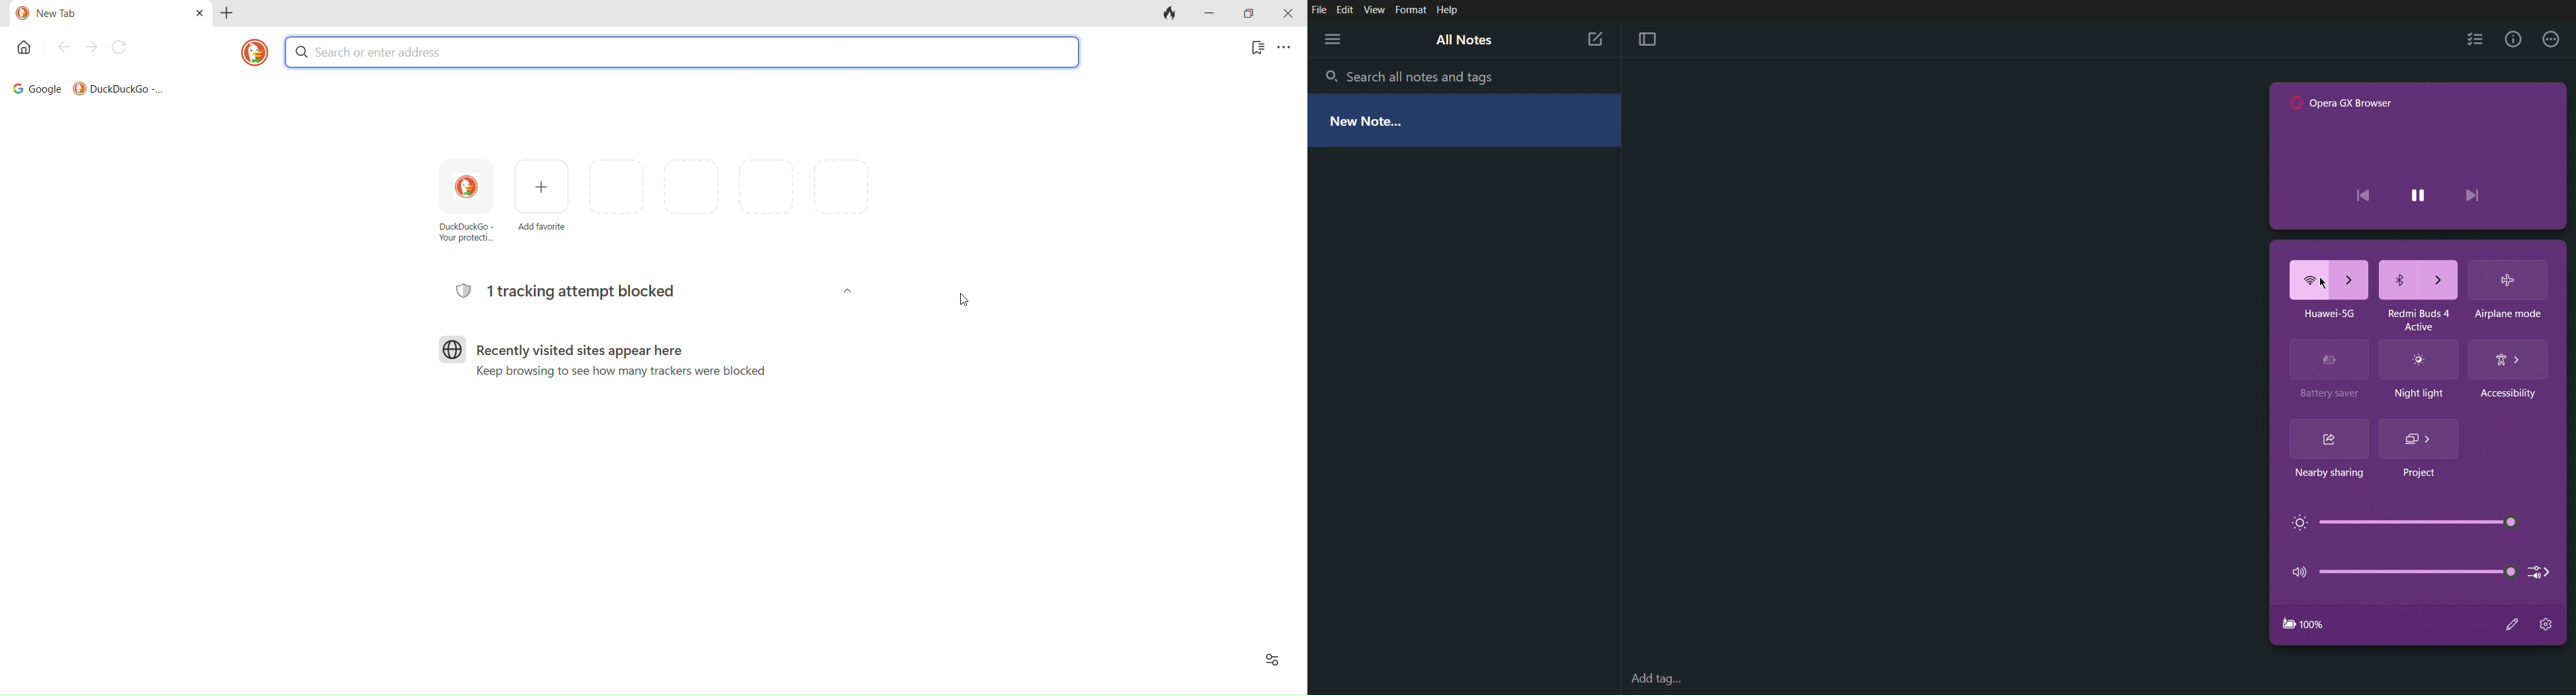 The image size is (2576, 700). What do you see at coordinates (2418, 315) in the screenshot?
I see `Redmi Buds 4
Active` at bounding box center [2418, 315].